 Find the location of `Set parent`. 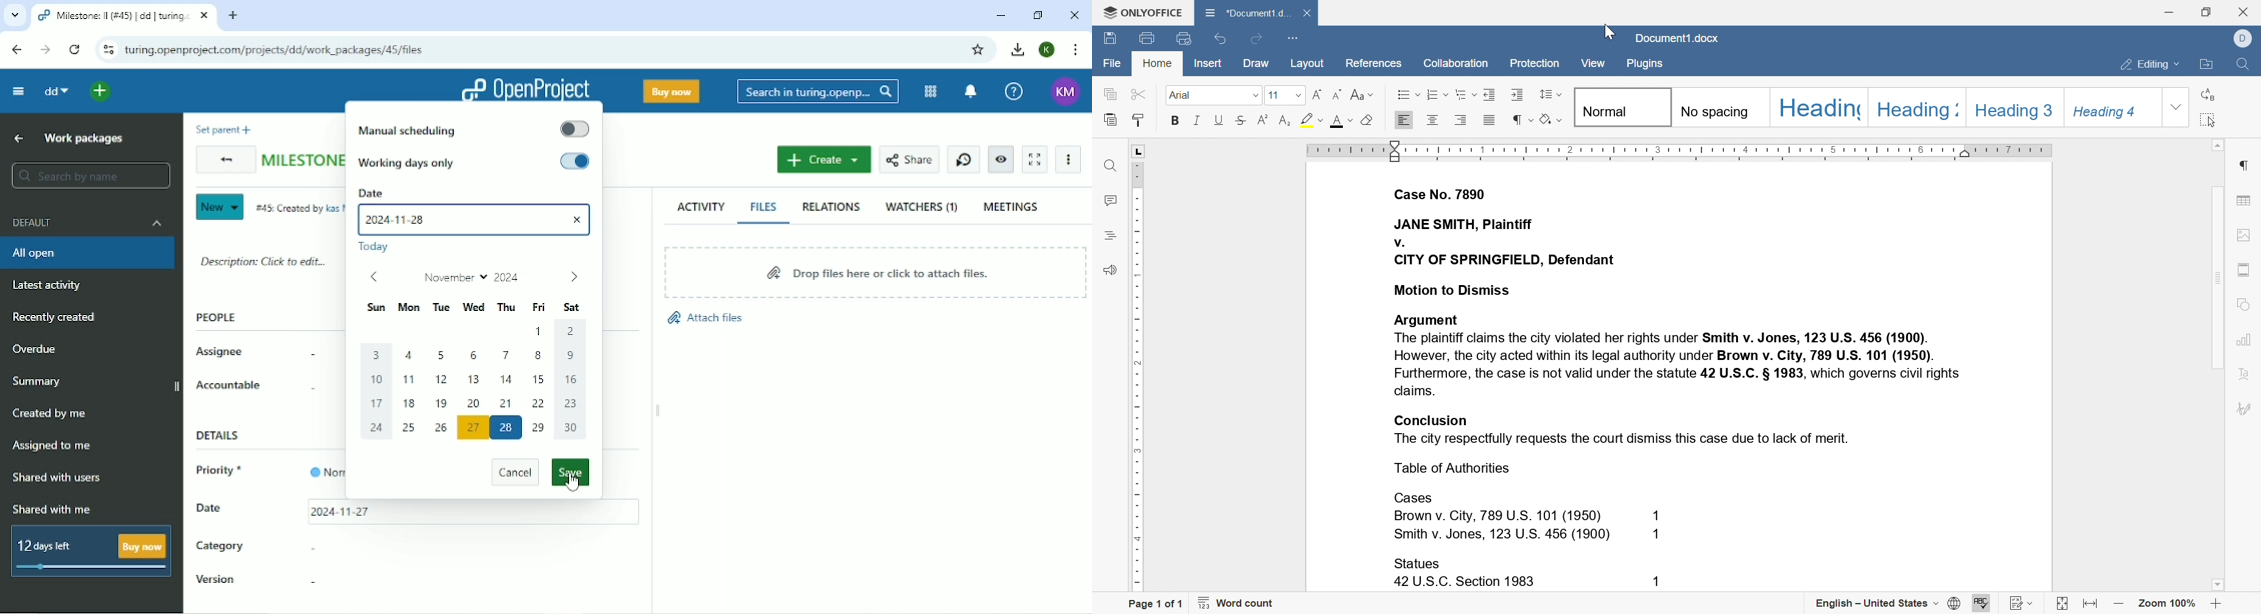

Set parent is located at coordinates (220, 129).